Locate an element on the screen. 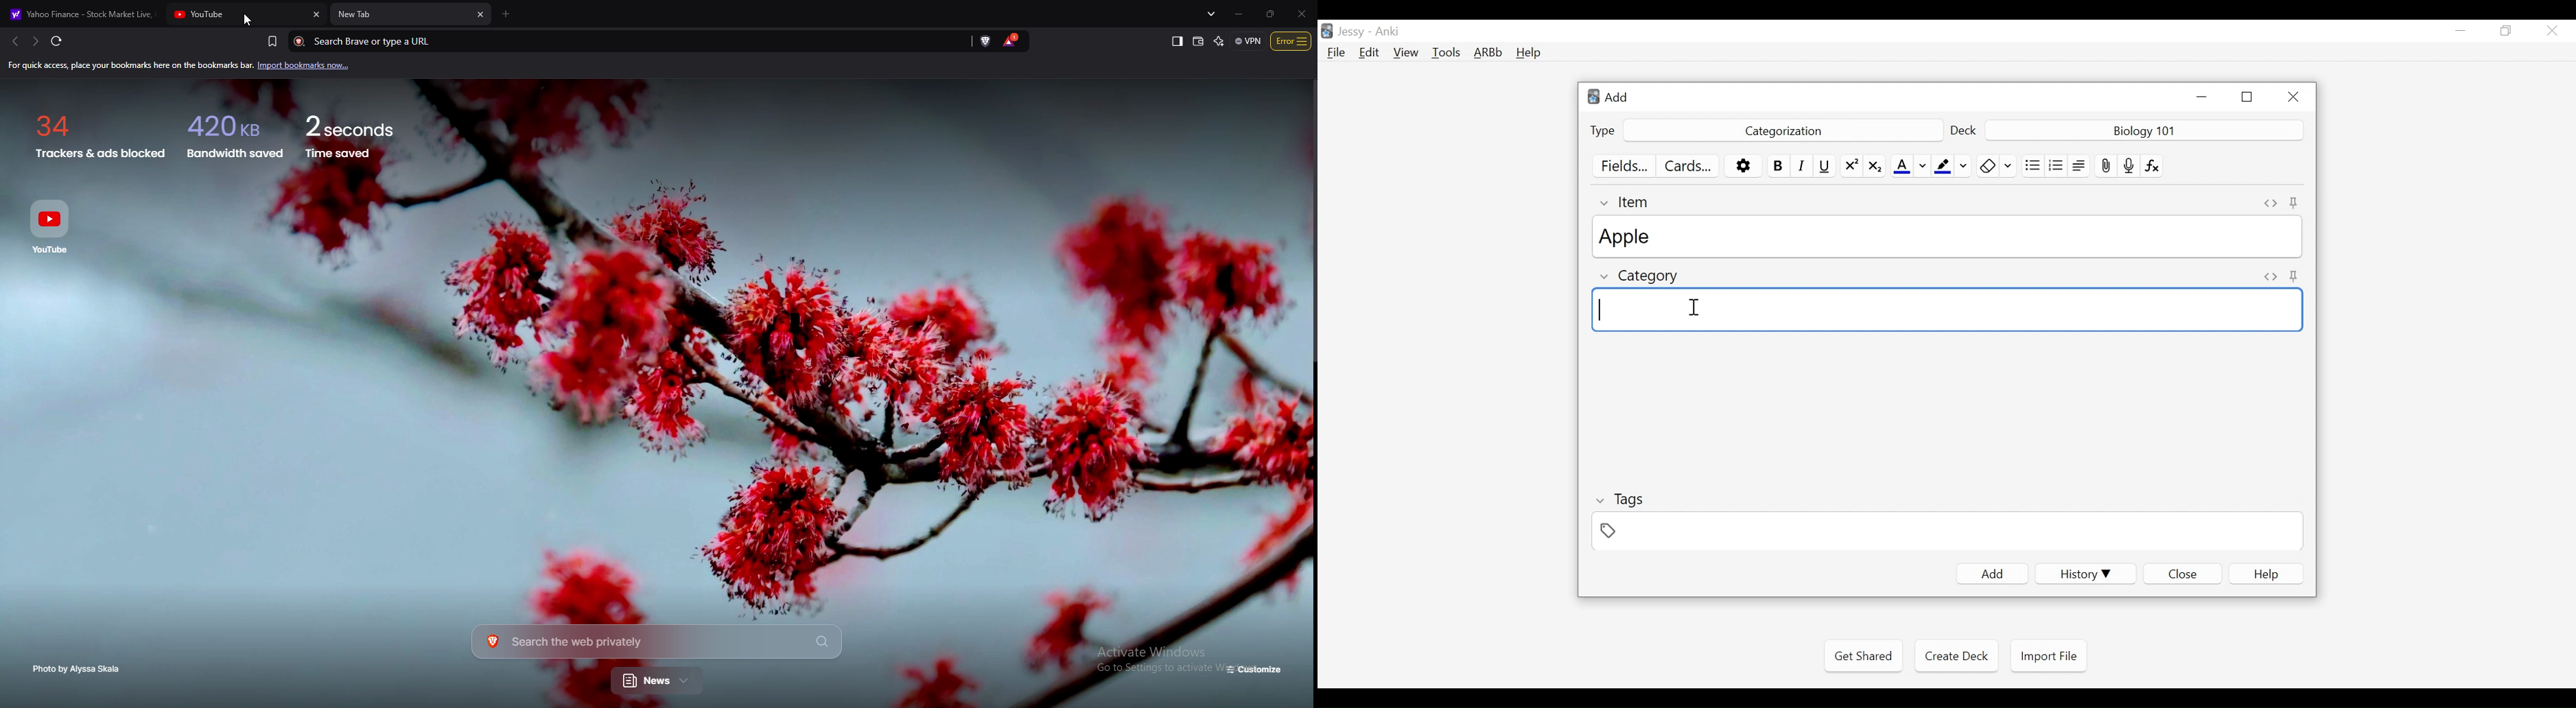  bookmark this tab is located at coordinates (272, 40).